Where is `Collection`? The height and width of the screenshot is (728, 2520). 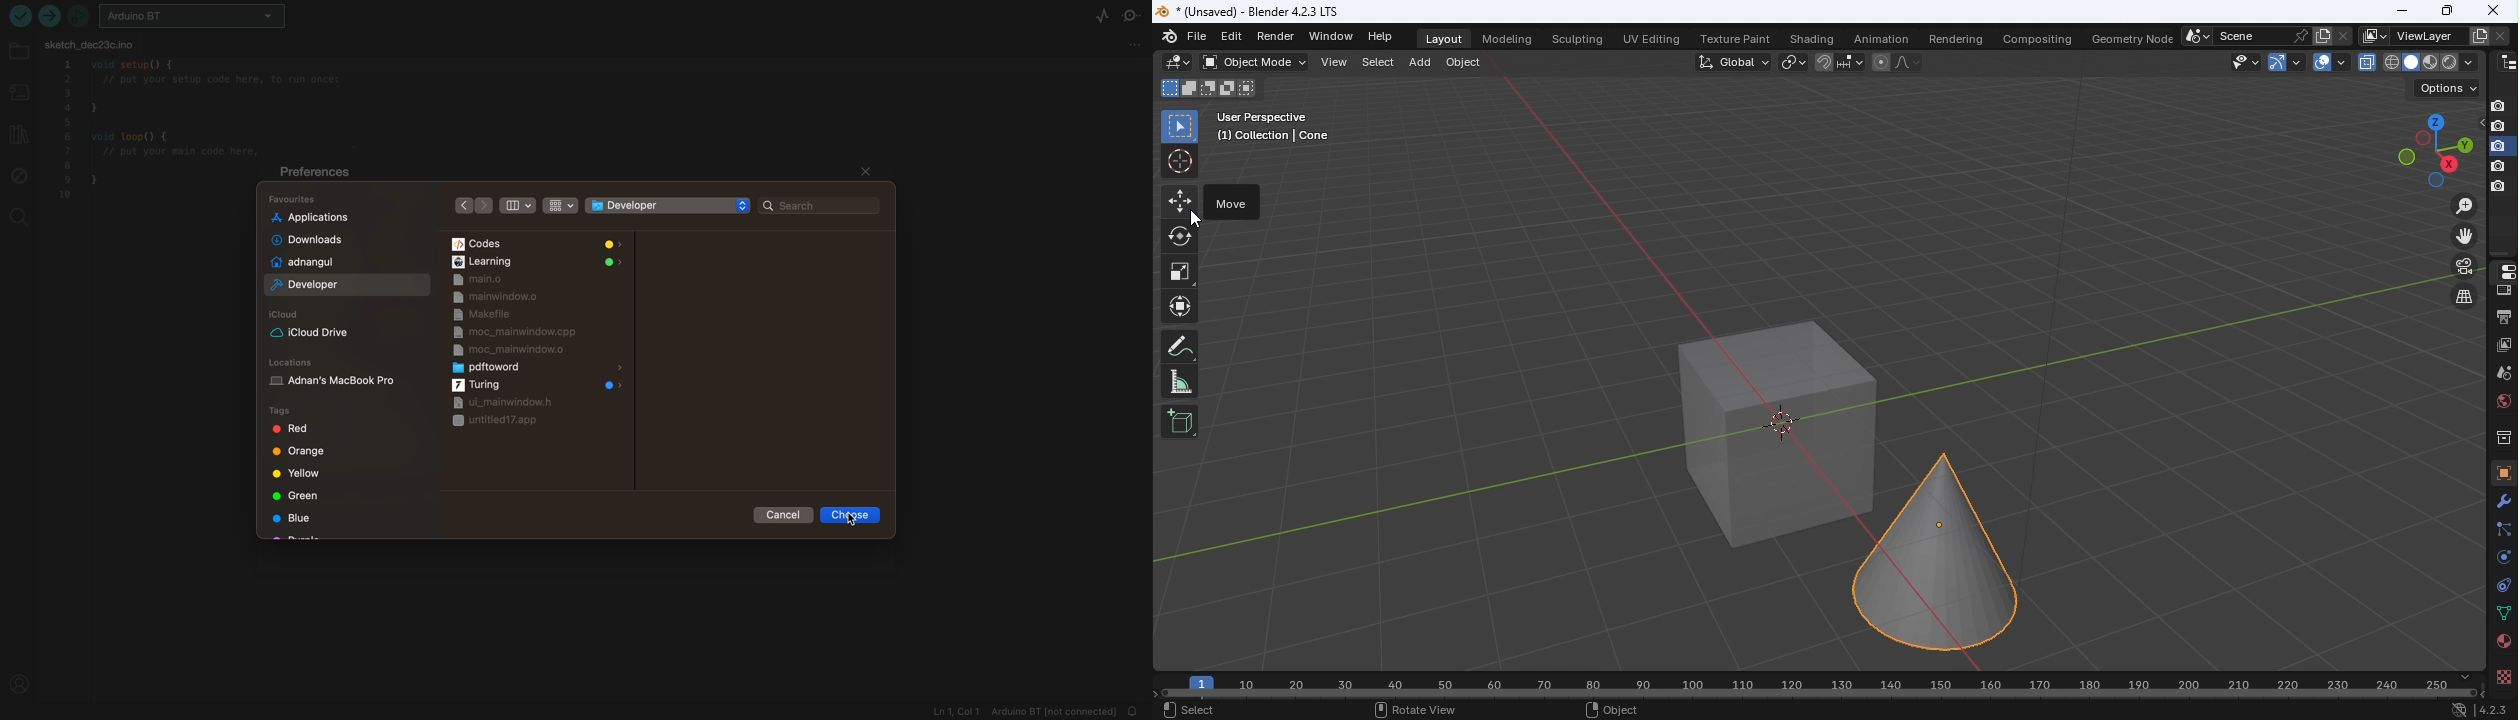 Collection is located at coordinates (2502, 436).